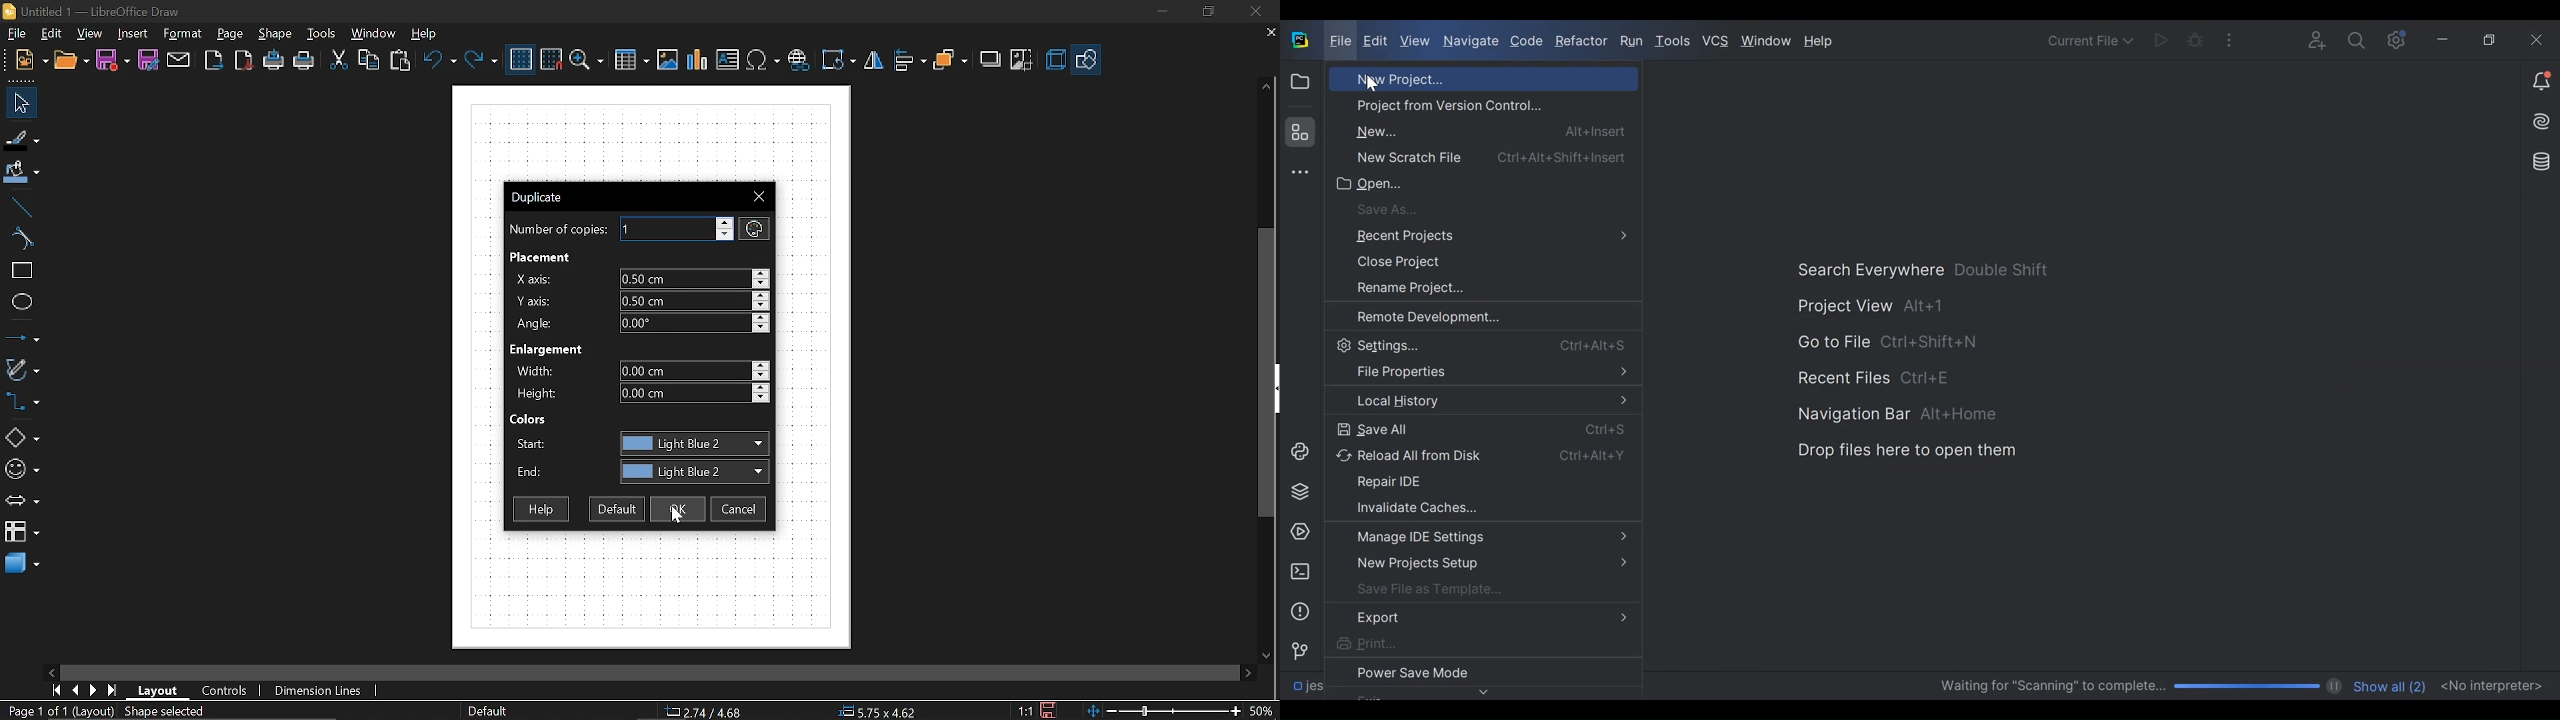  I want to click on Attach, so click(180, 61).